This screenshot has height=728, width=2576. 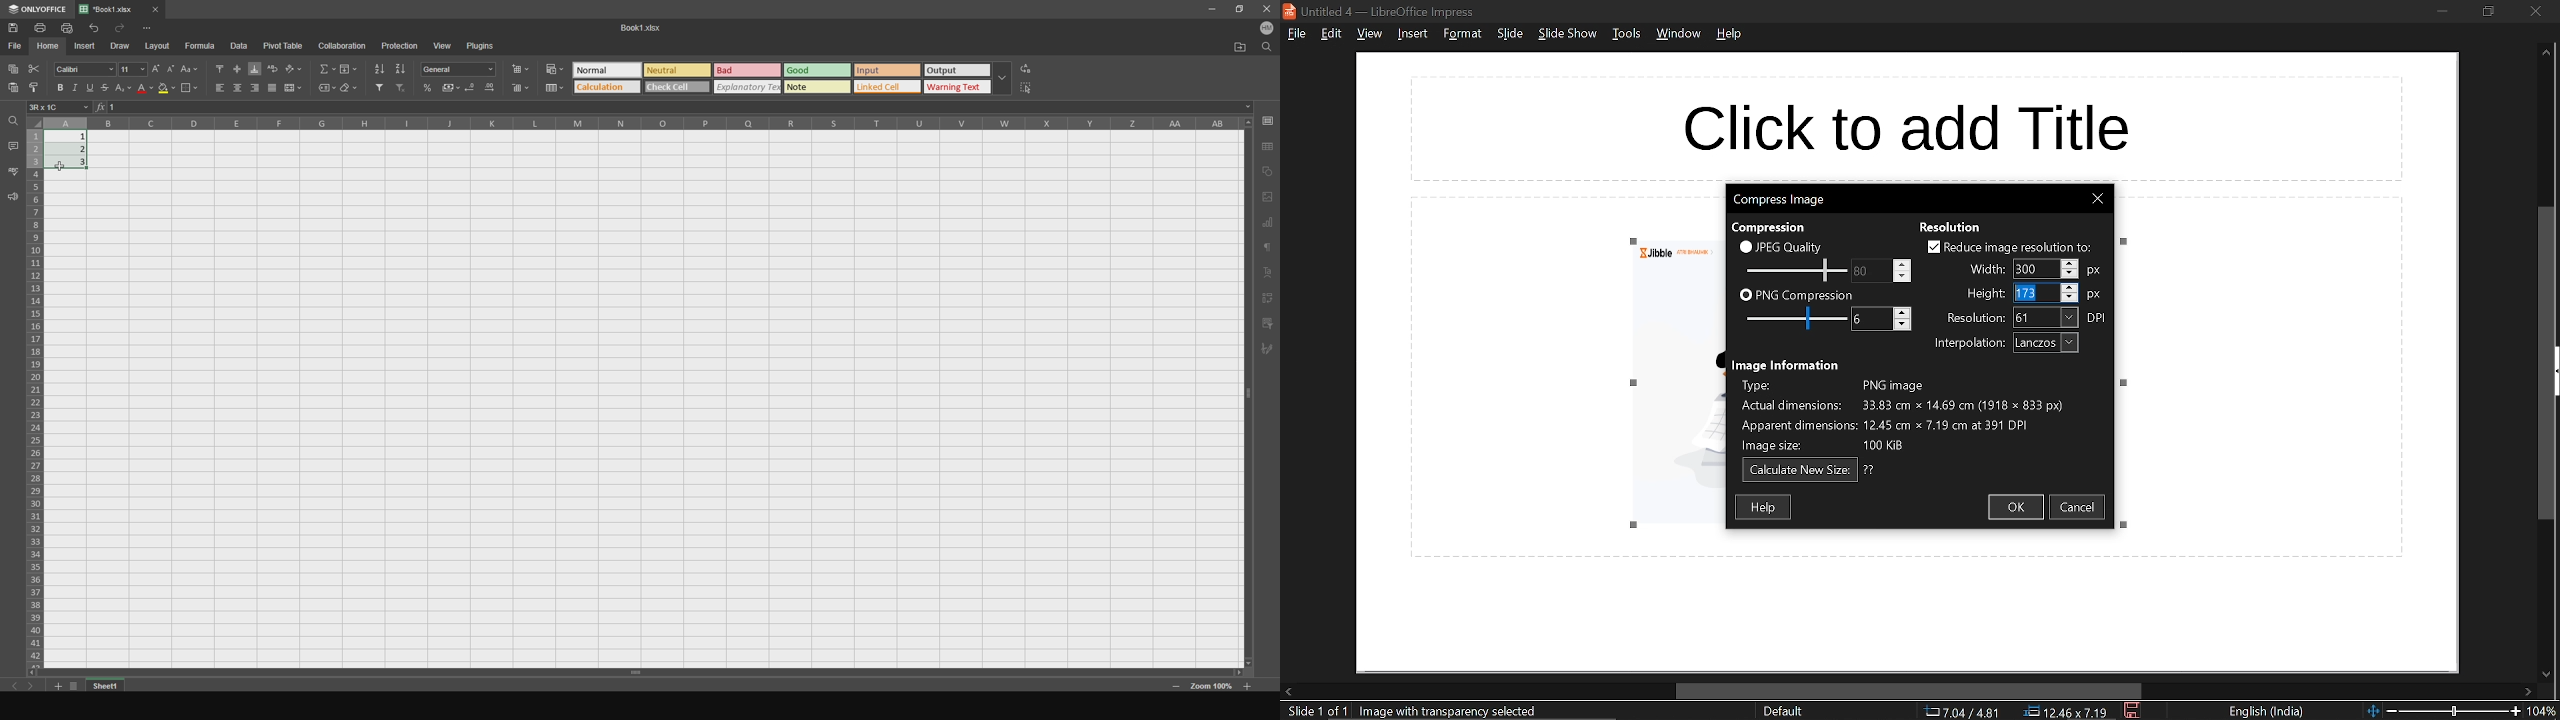 What do you see at coordinates (2545, 711) in the screenshot?
I see `current zoom` at bounding box center [2545, 711].